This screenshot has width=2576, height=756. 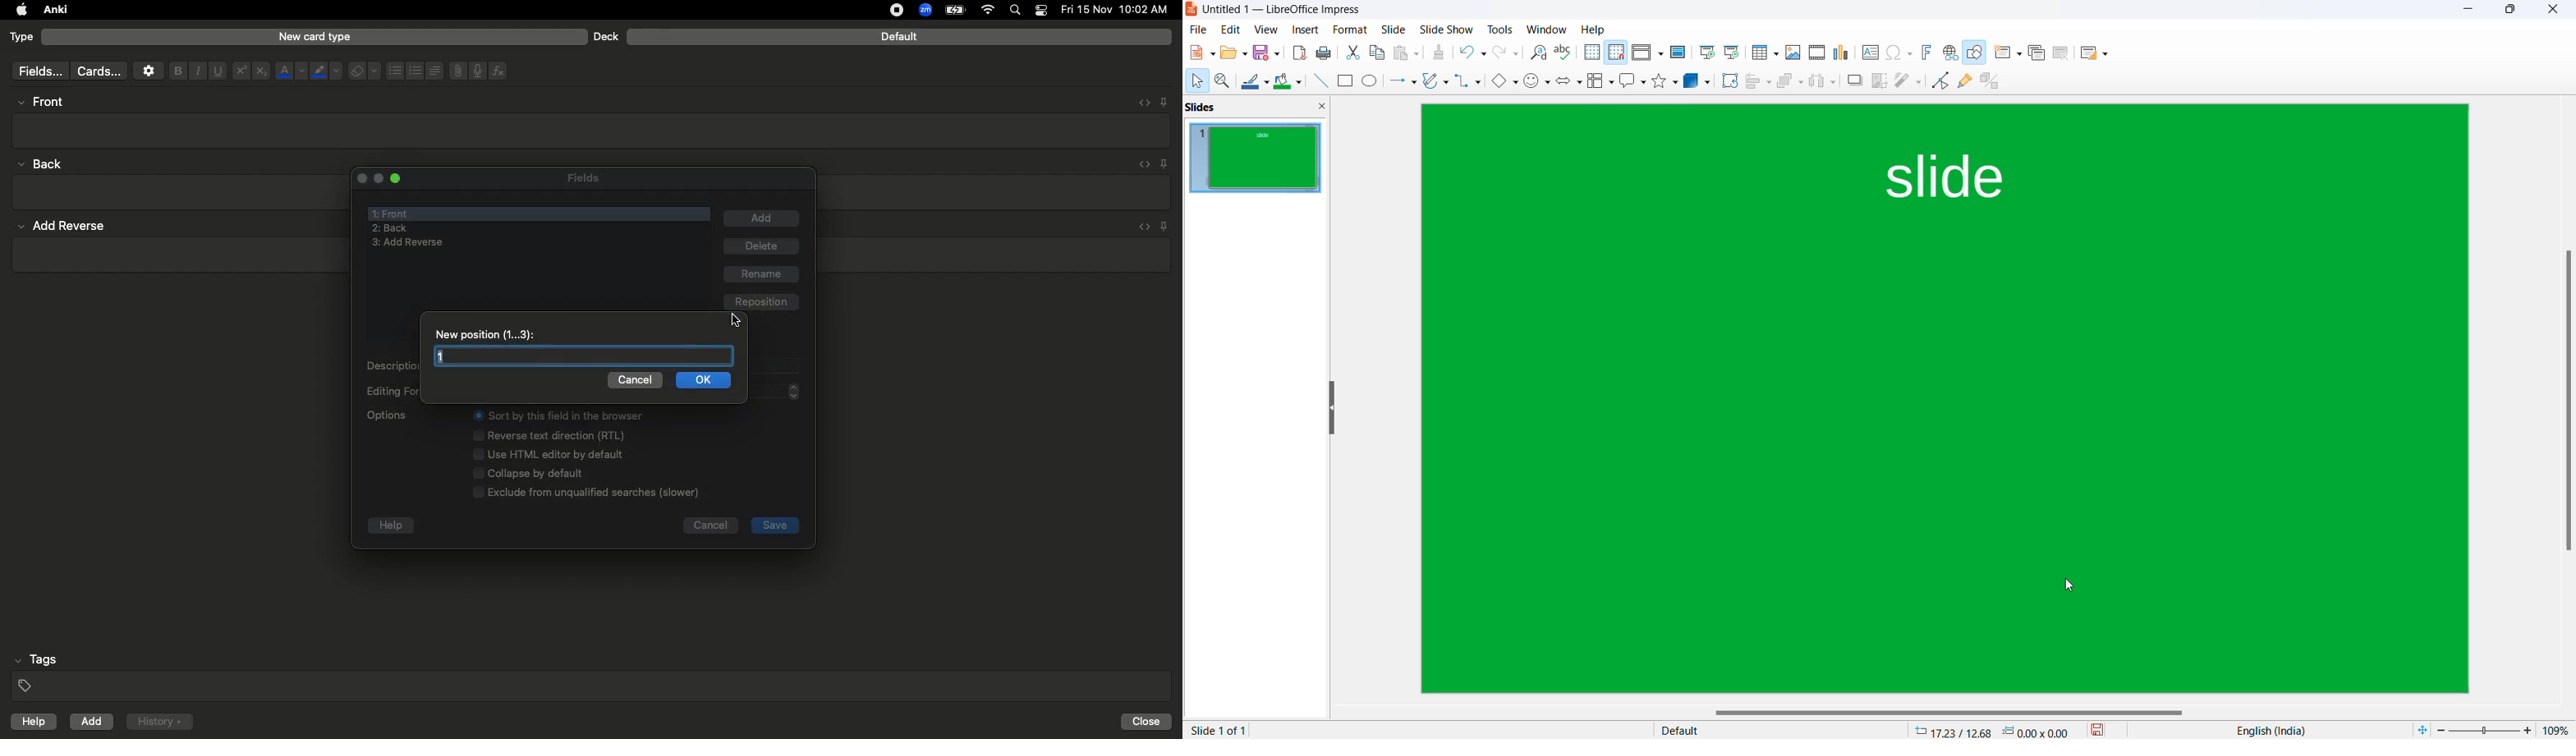 I want to click on embed, so click(x=1142, y=225).